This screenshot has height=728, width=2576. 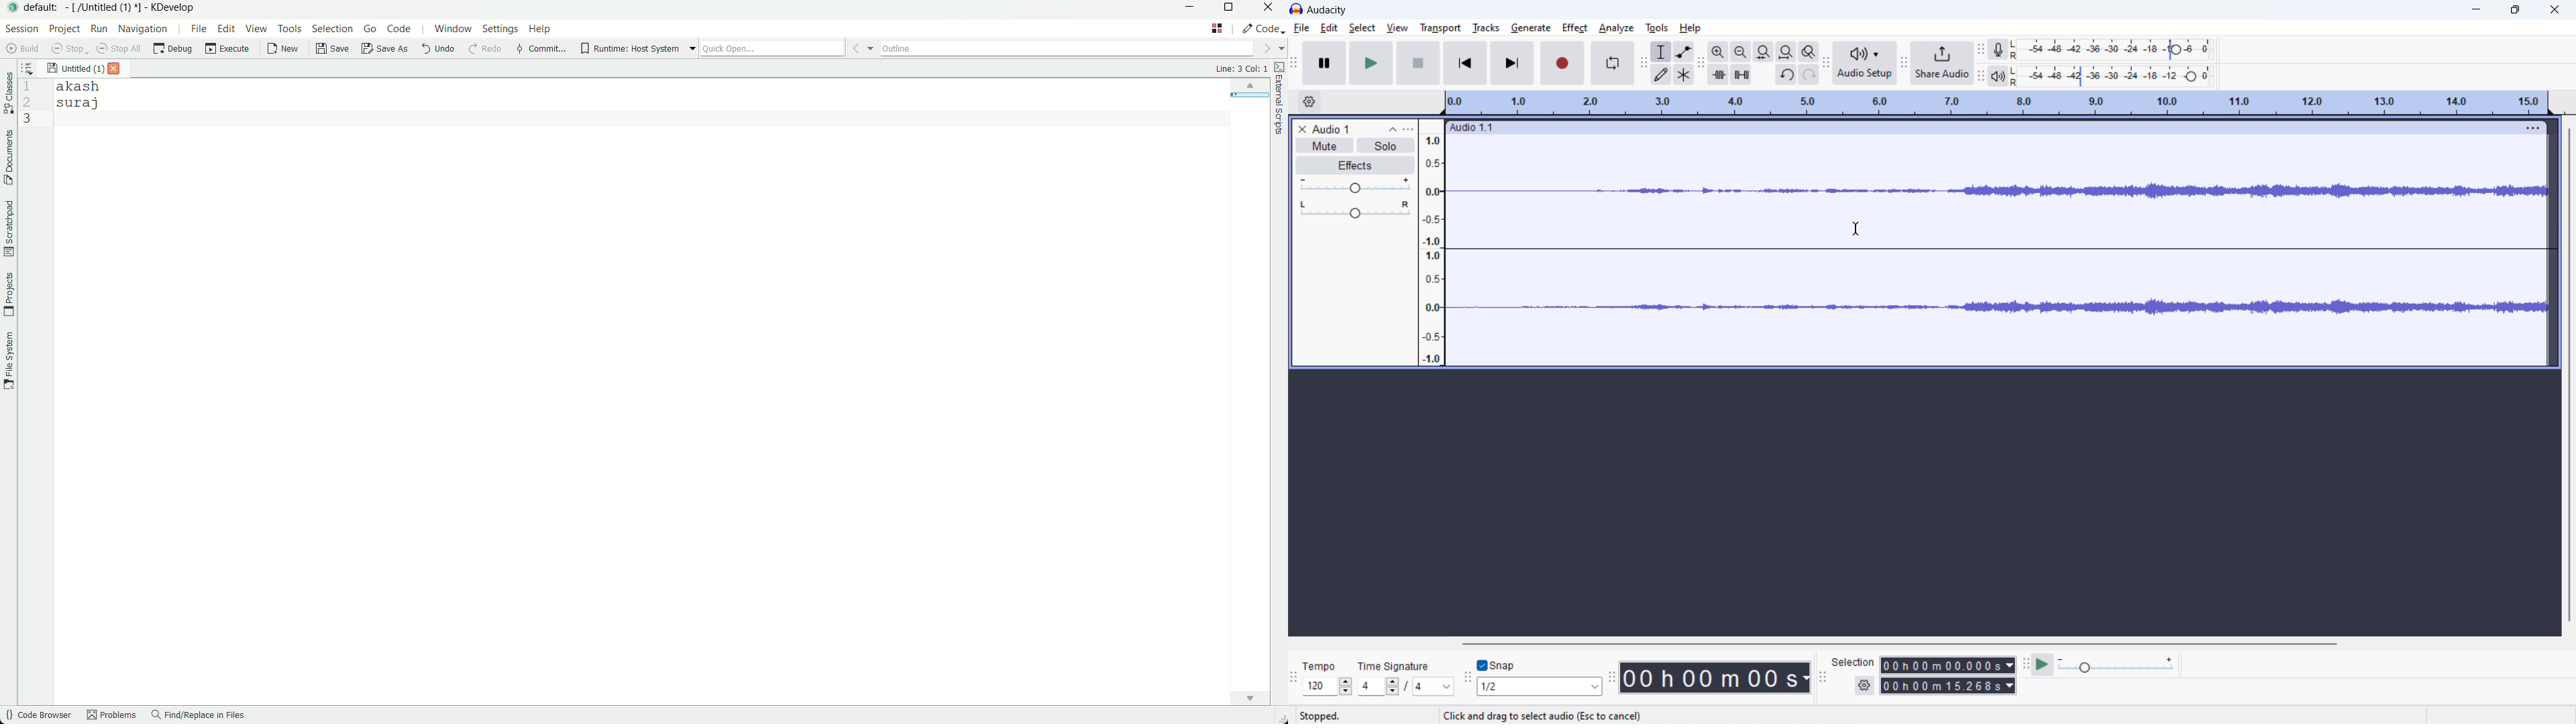 What do you see at coordinates (2116, 666) in the screenshot?
I see `playback speed` at bounding box center [2116, 666].